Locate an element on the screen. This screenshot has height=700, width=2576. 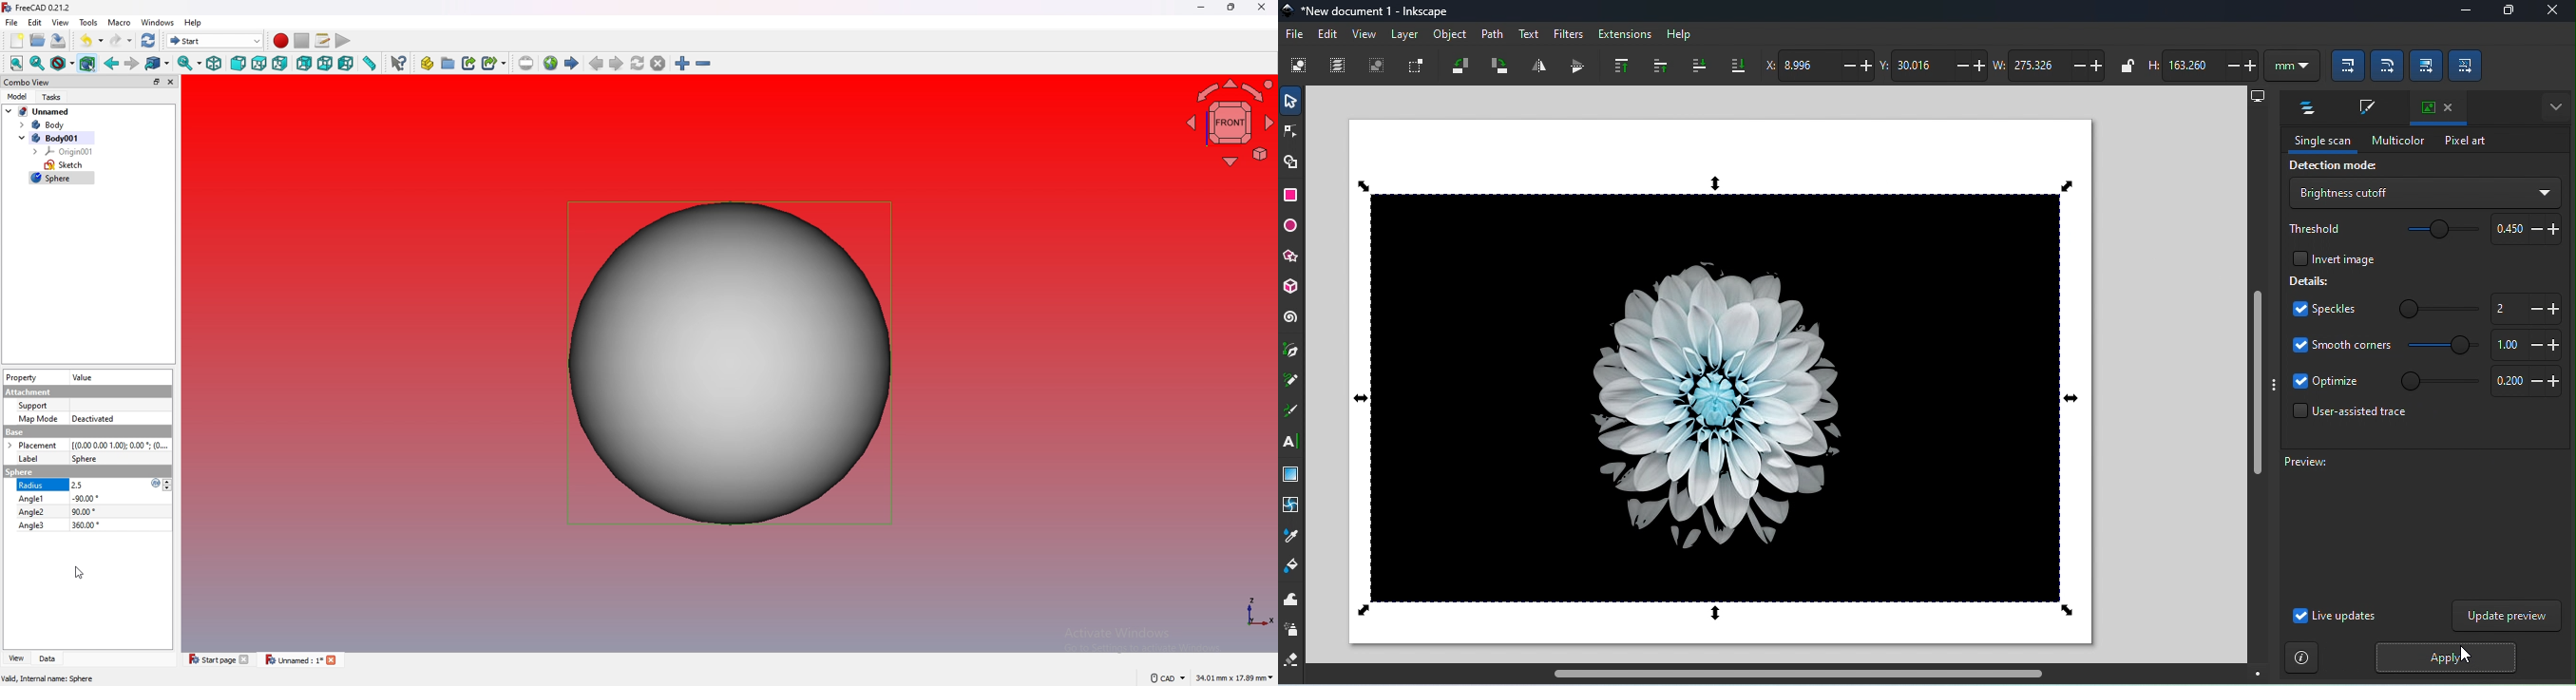
Live updates is located at coordinates (2335, 618).